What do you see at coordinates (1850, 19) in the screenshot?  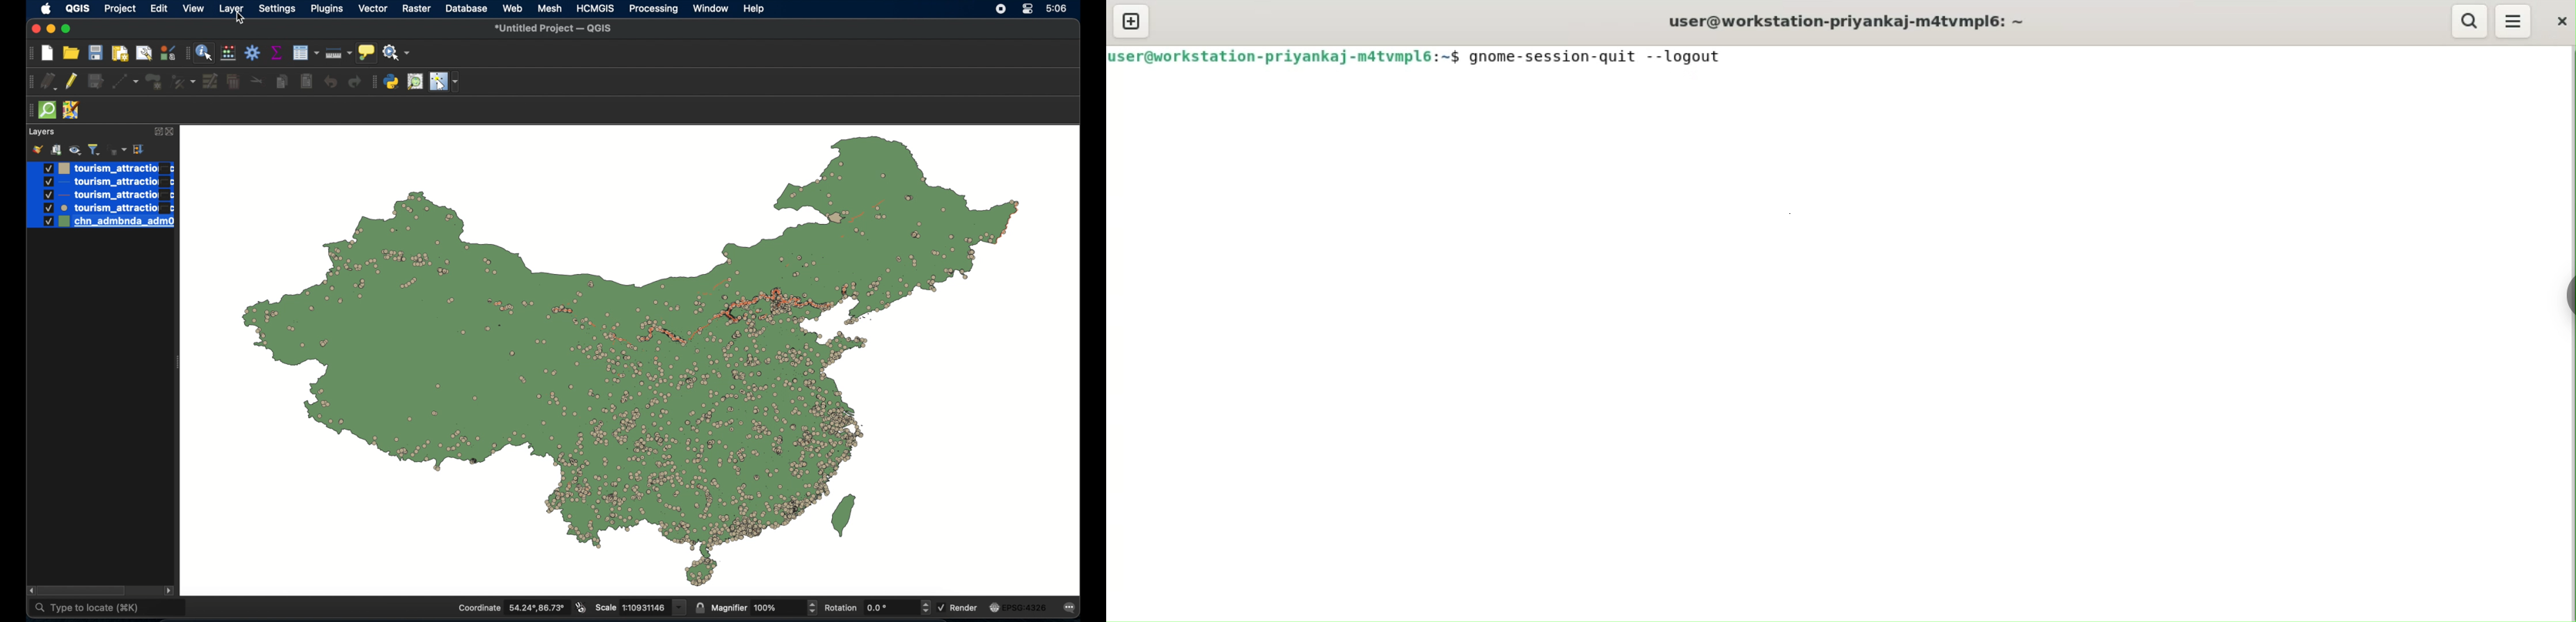 I see `terminal title: user@workstation-priyankaj-m4tvmpl6: ~` at bounding box center [1850, 19].